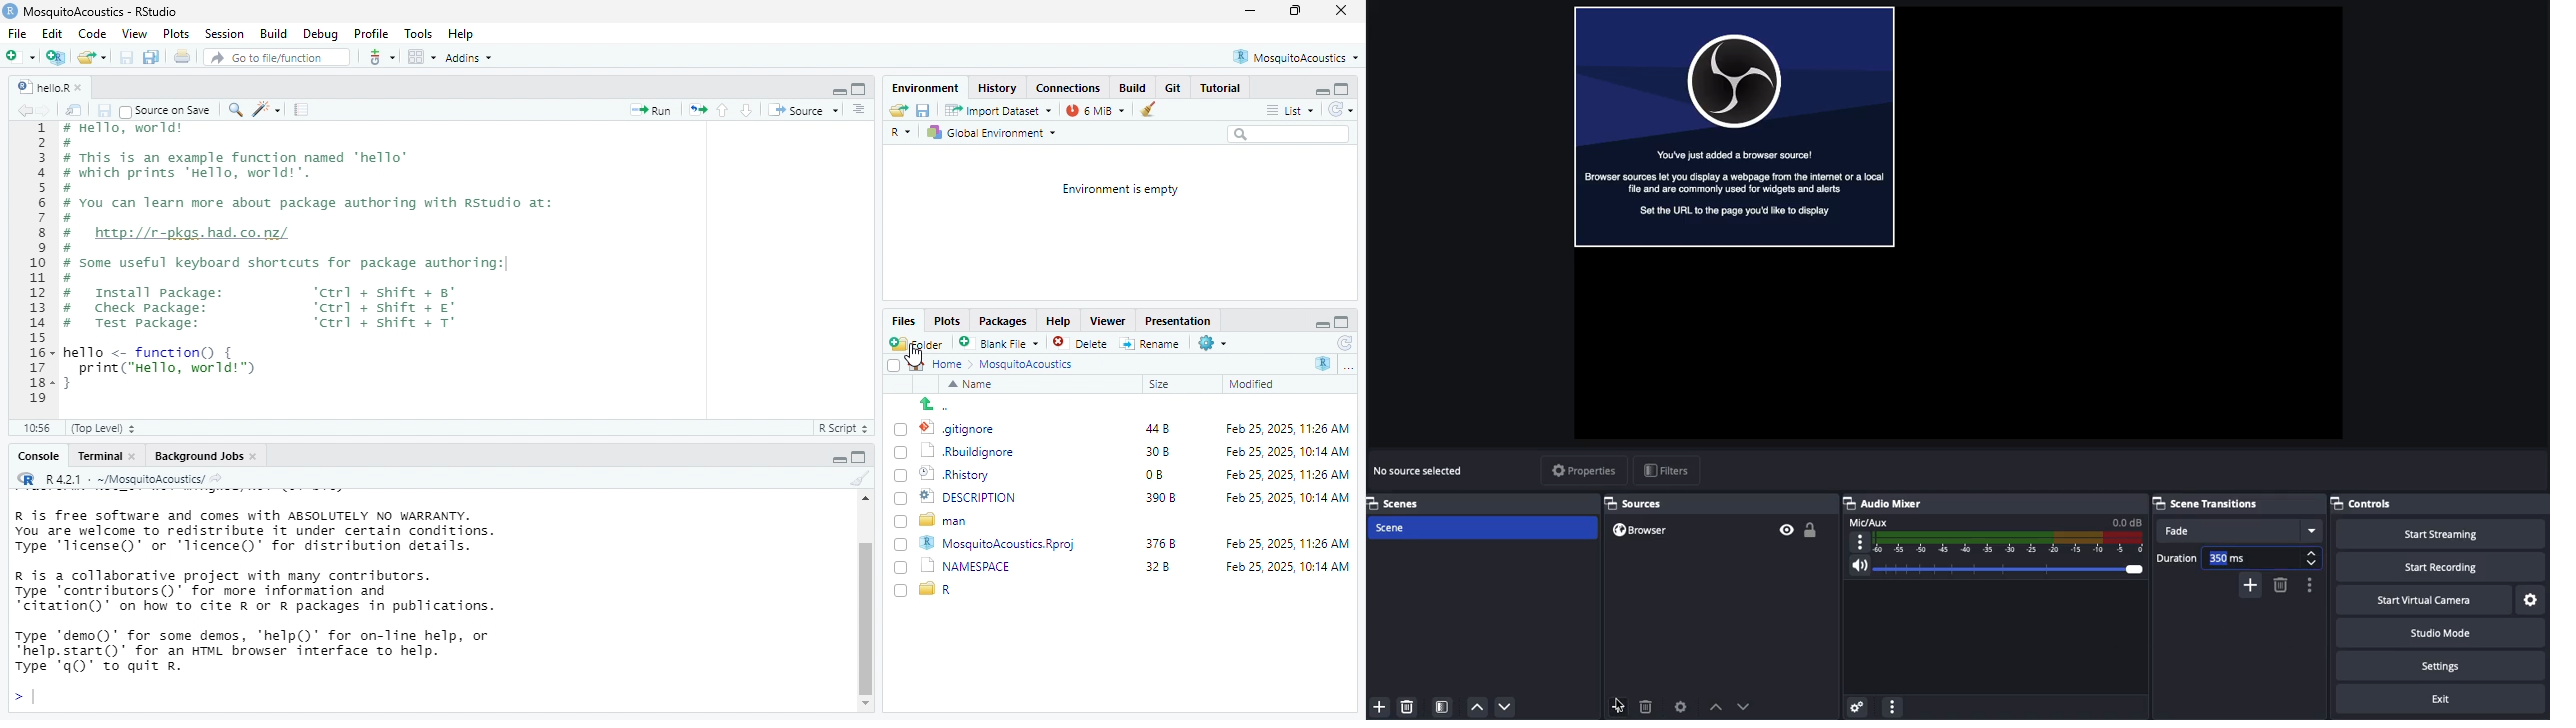  What do you see at coordinates (41, 428) in the screenshot?
I see `10:56` at bounding box center [41, 428].